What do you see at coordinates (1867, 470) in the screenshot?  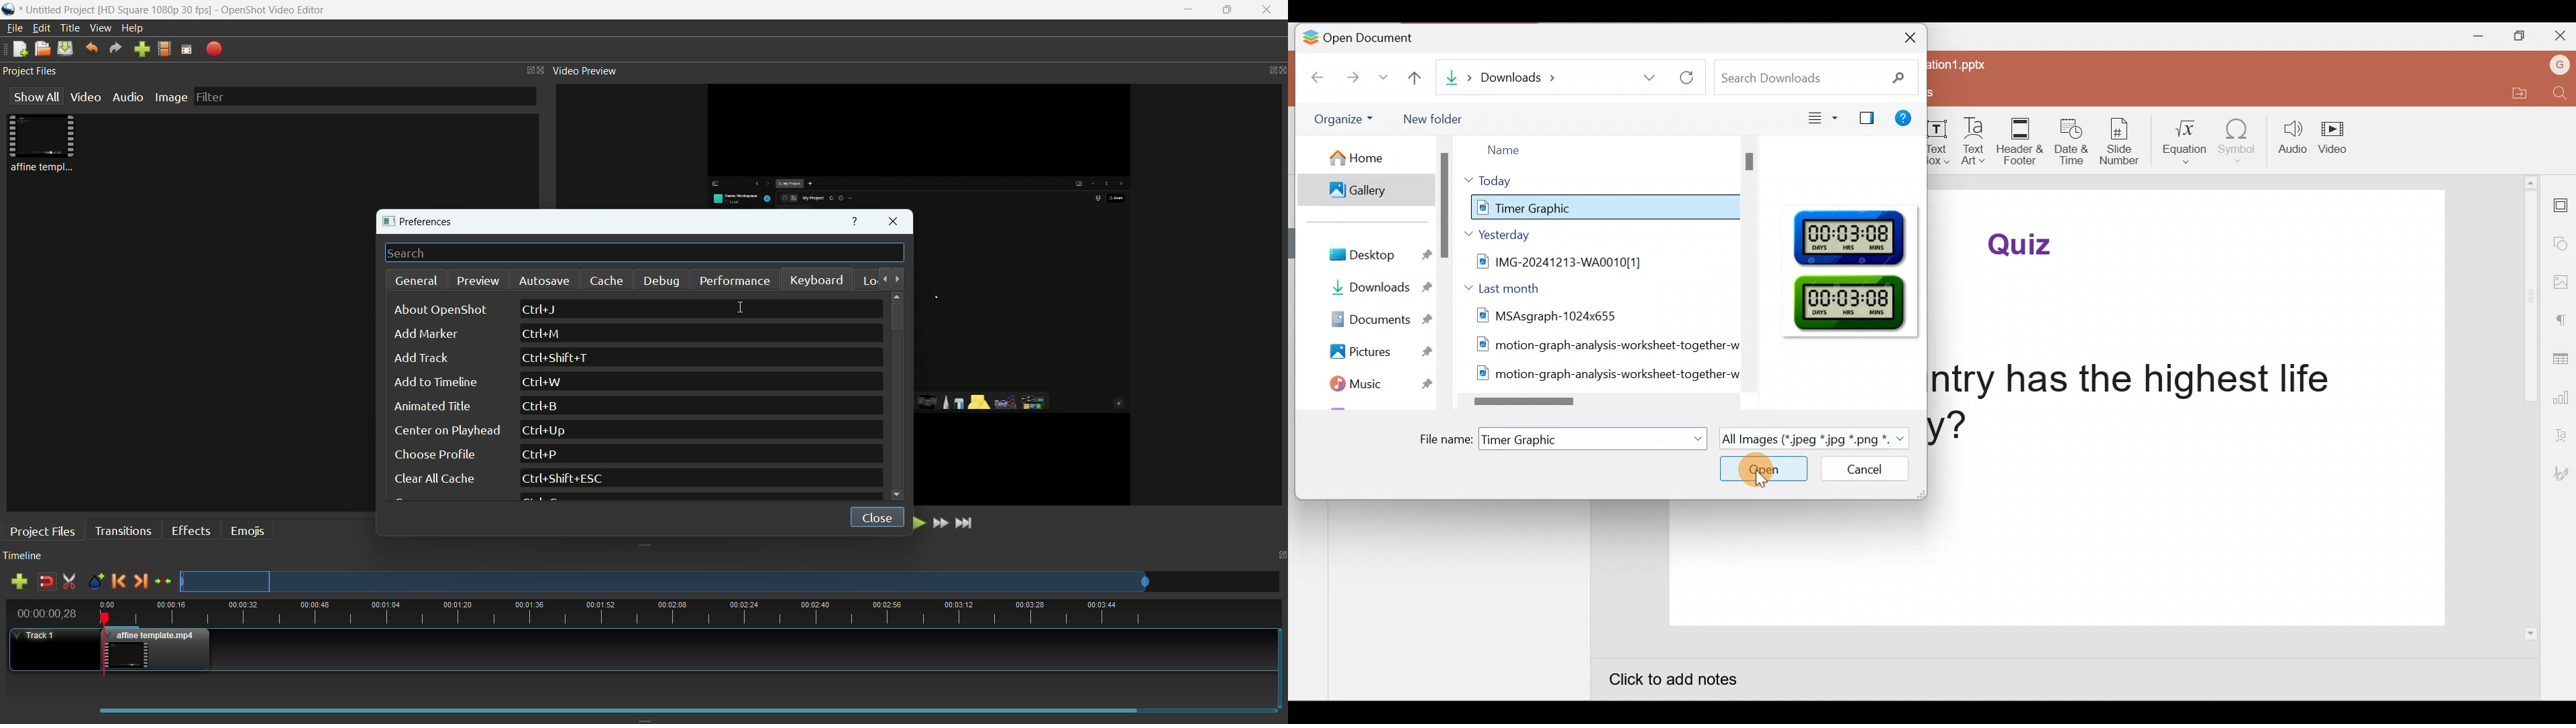 I see `Cancel` at bounding box center [1867, 470].